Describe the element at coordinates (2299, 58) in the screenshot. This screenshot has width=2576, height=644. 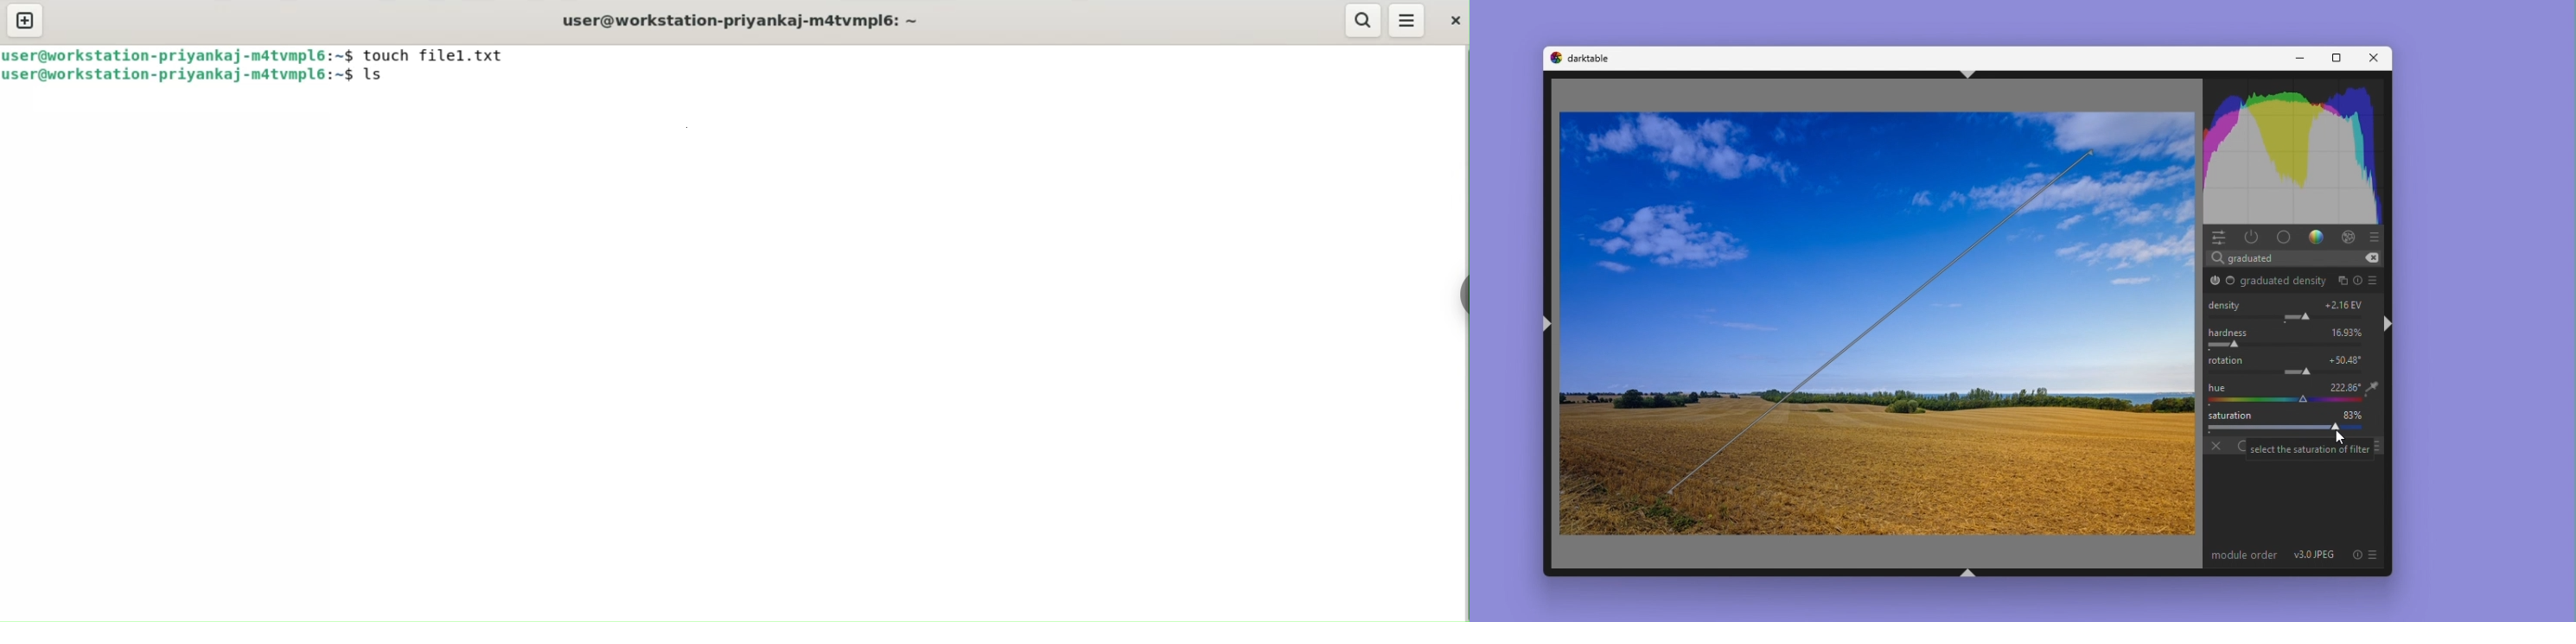
I see `Minimise` at that location.